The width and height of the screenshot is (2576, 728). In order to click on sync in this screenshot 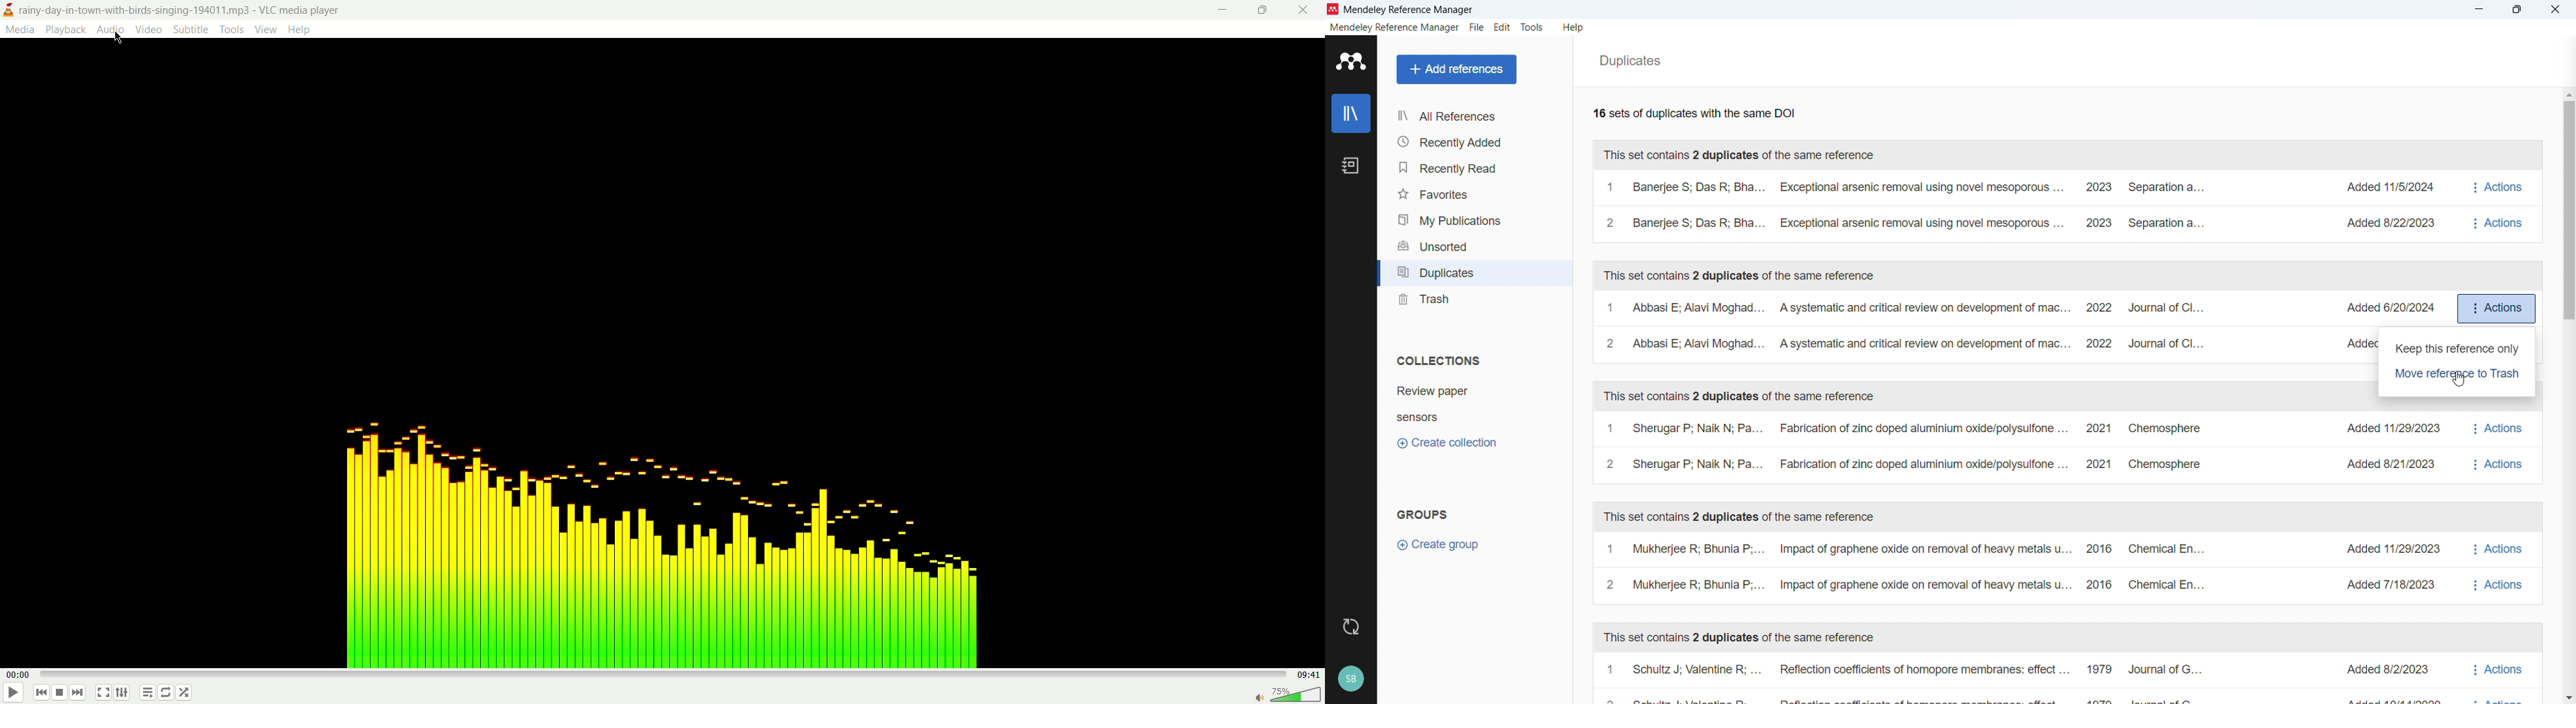, I will do `click(1351, 626)`.